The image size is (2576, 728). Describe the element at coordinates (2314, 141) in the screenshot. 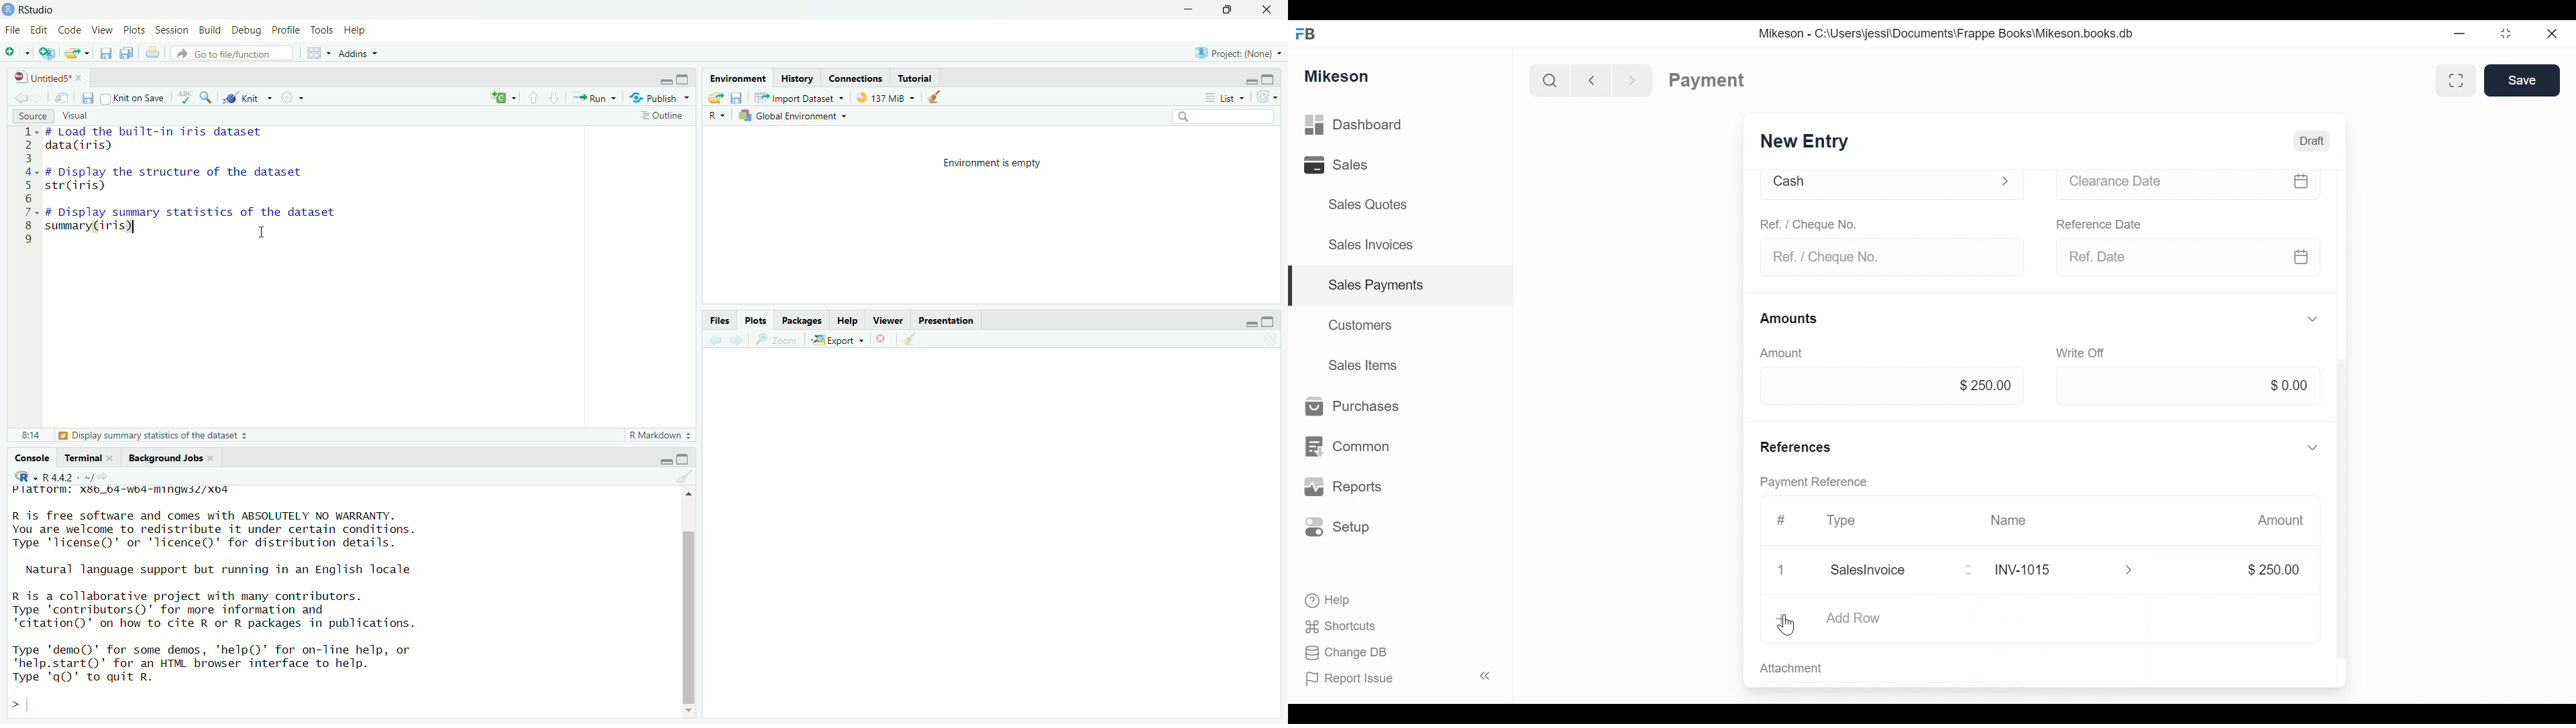

I see `Draft` at that location.